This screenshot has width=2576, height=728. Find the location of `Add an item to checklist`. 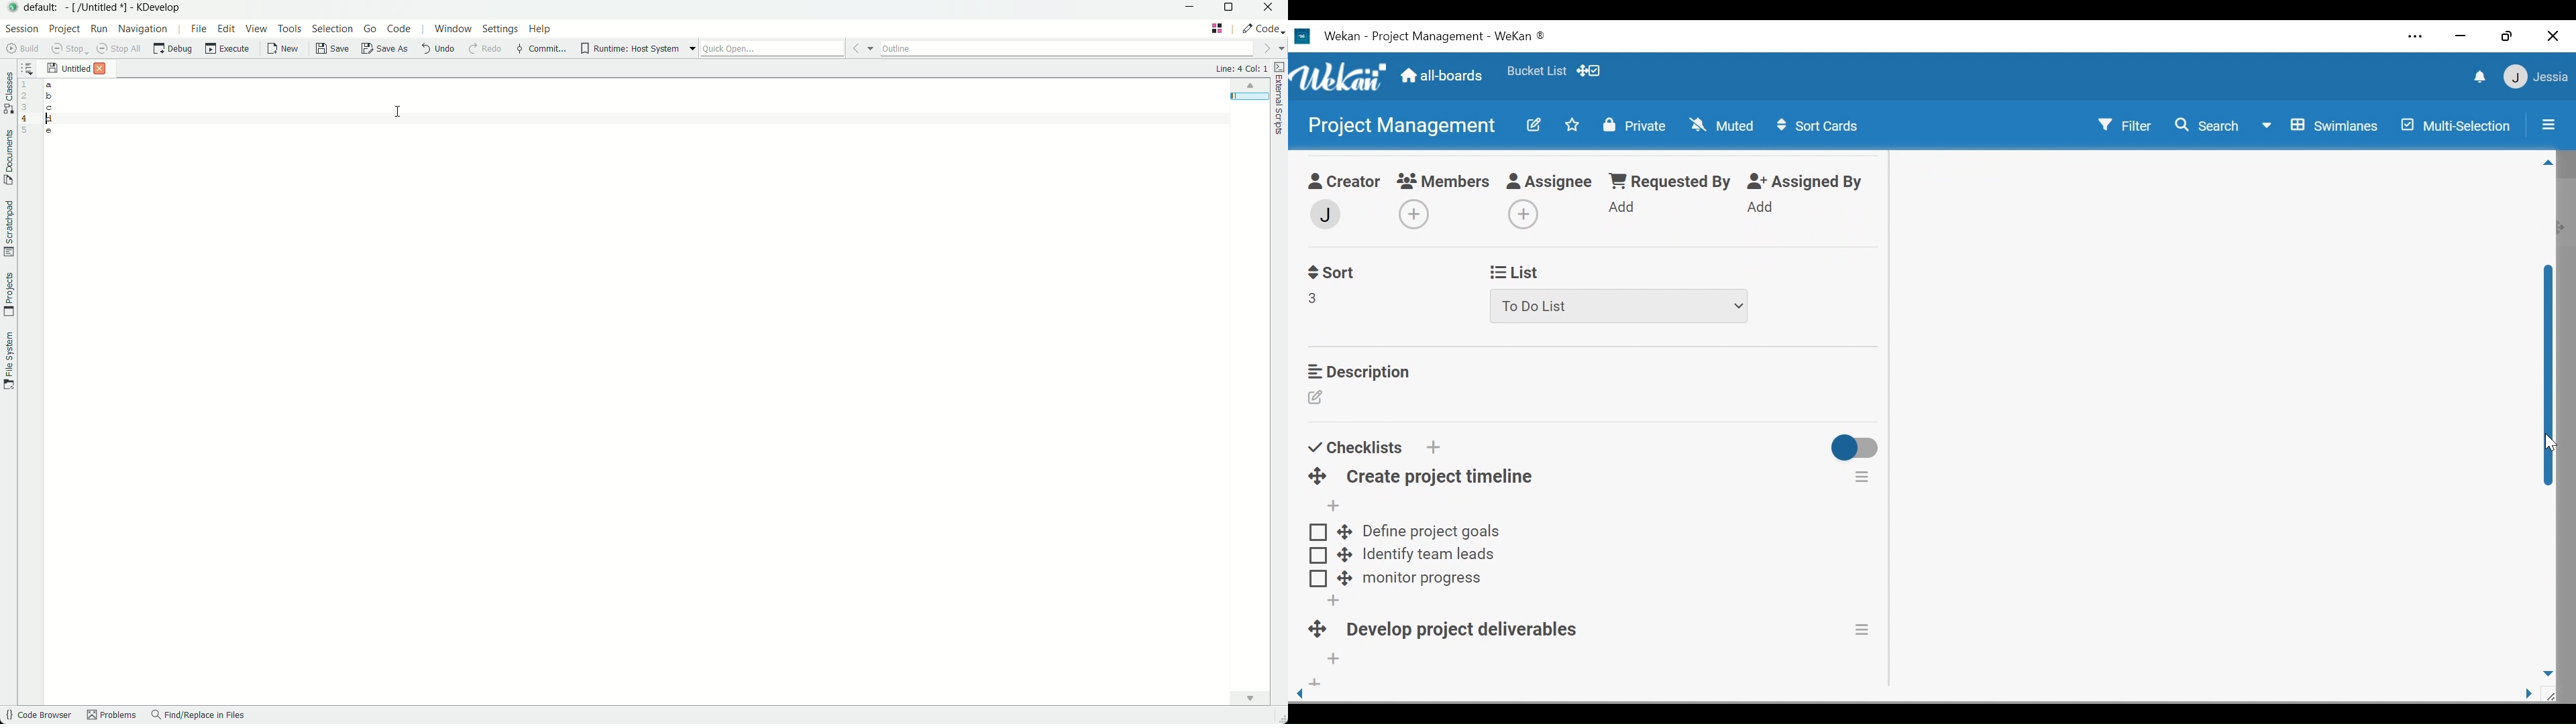

Add an item to checklist is located at coordinates (1332, 506).